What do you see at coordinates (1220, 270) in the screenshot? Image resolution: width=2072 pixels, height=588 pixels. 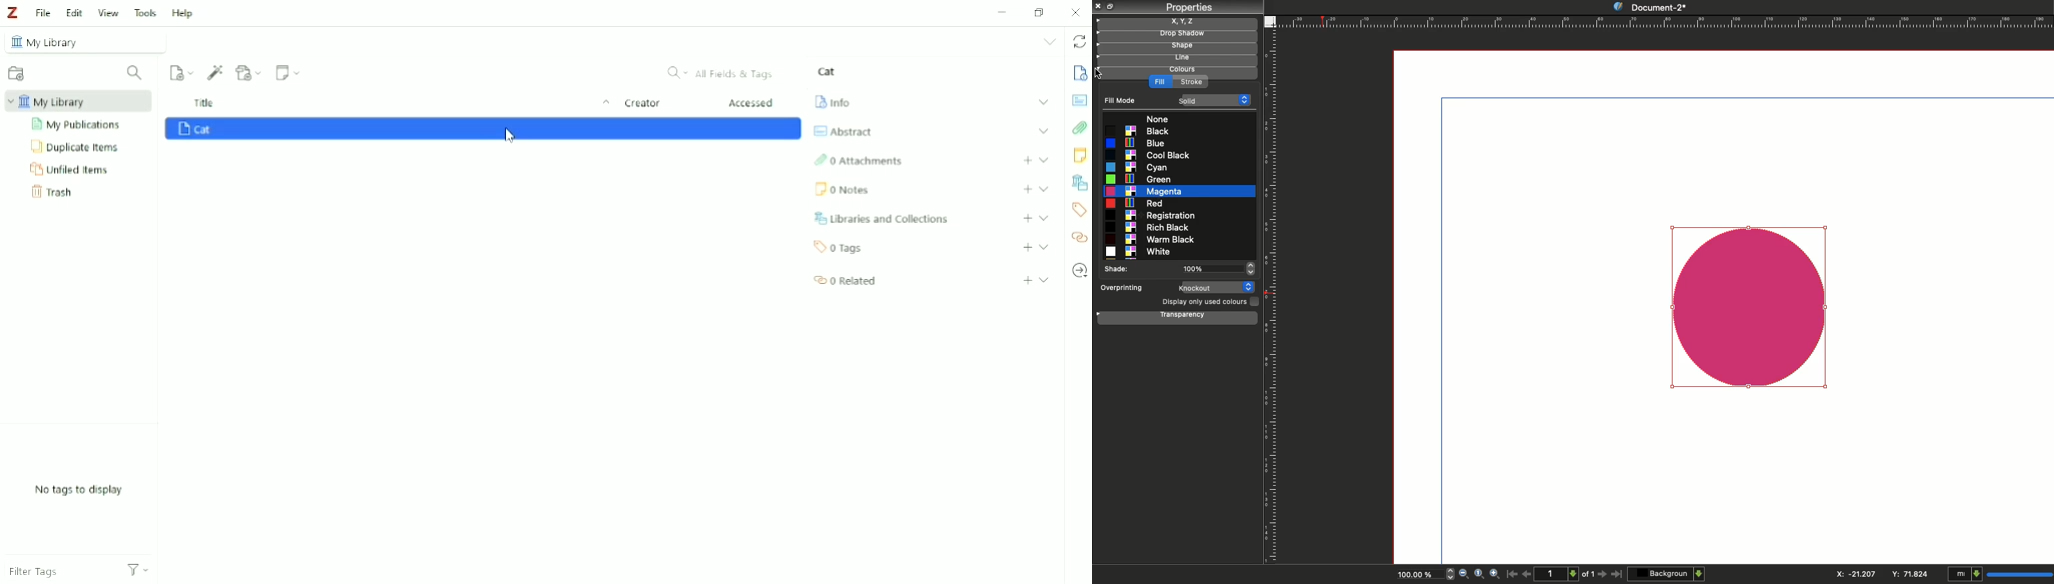 I see `100%` at bounding box center [1220, 270].